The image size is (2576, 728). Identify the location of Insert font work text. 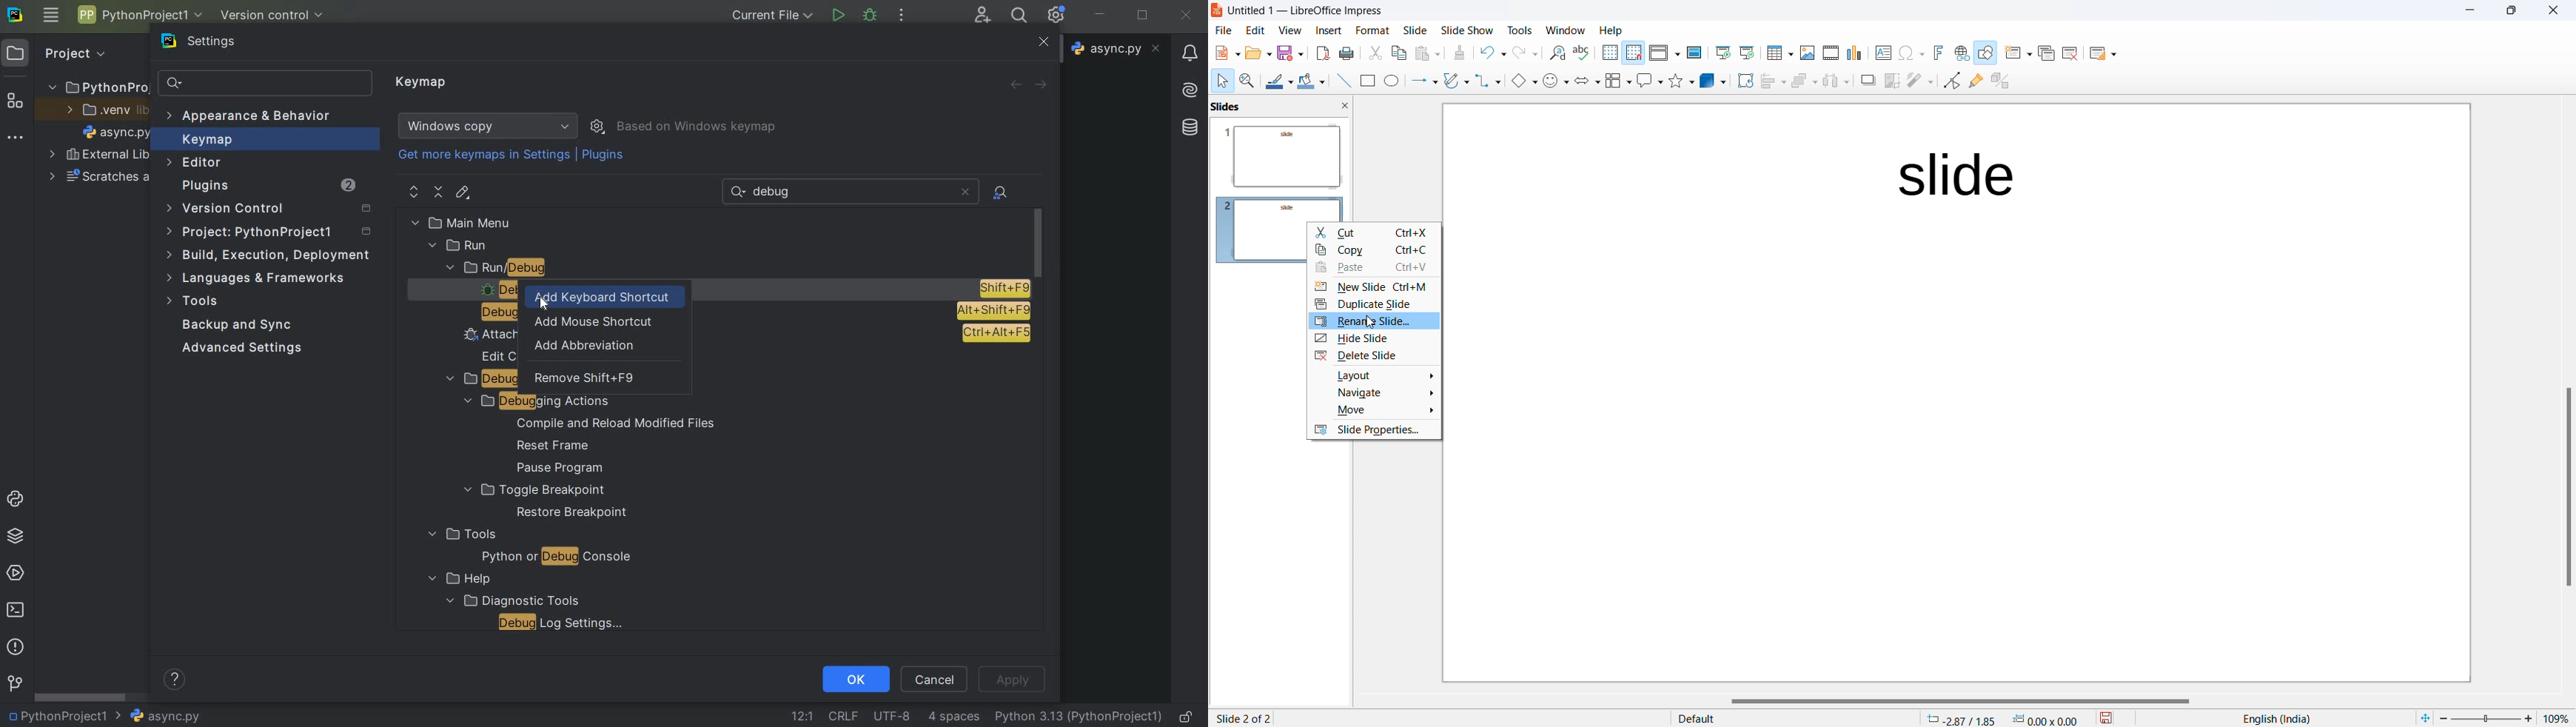
(1938, 53).